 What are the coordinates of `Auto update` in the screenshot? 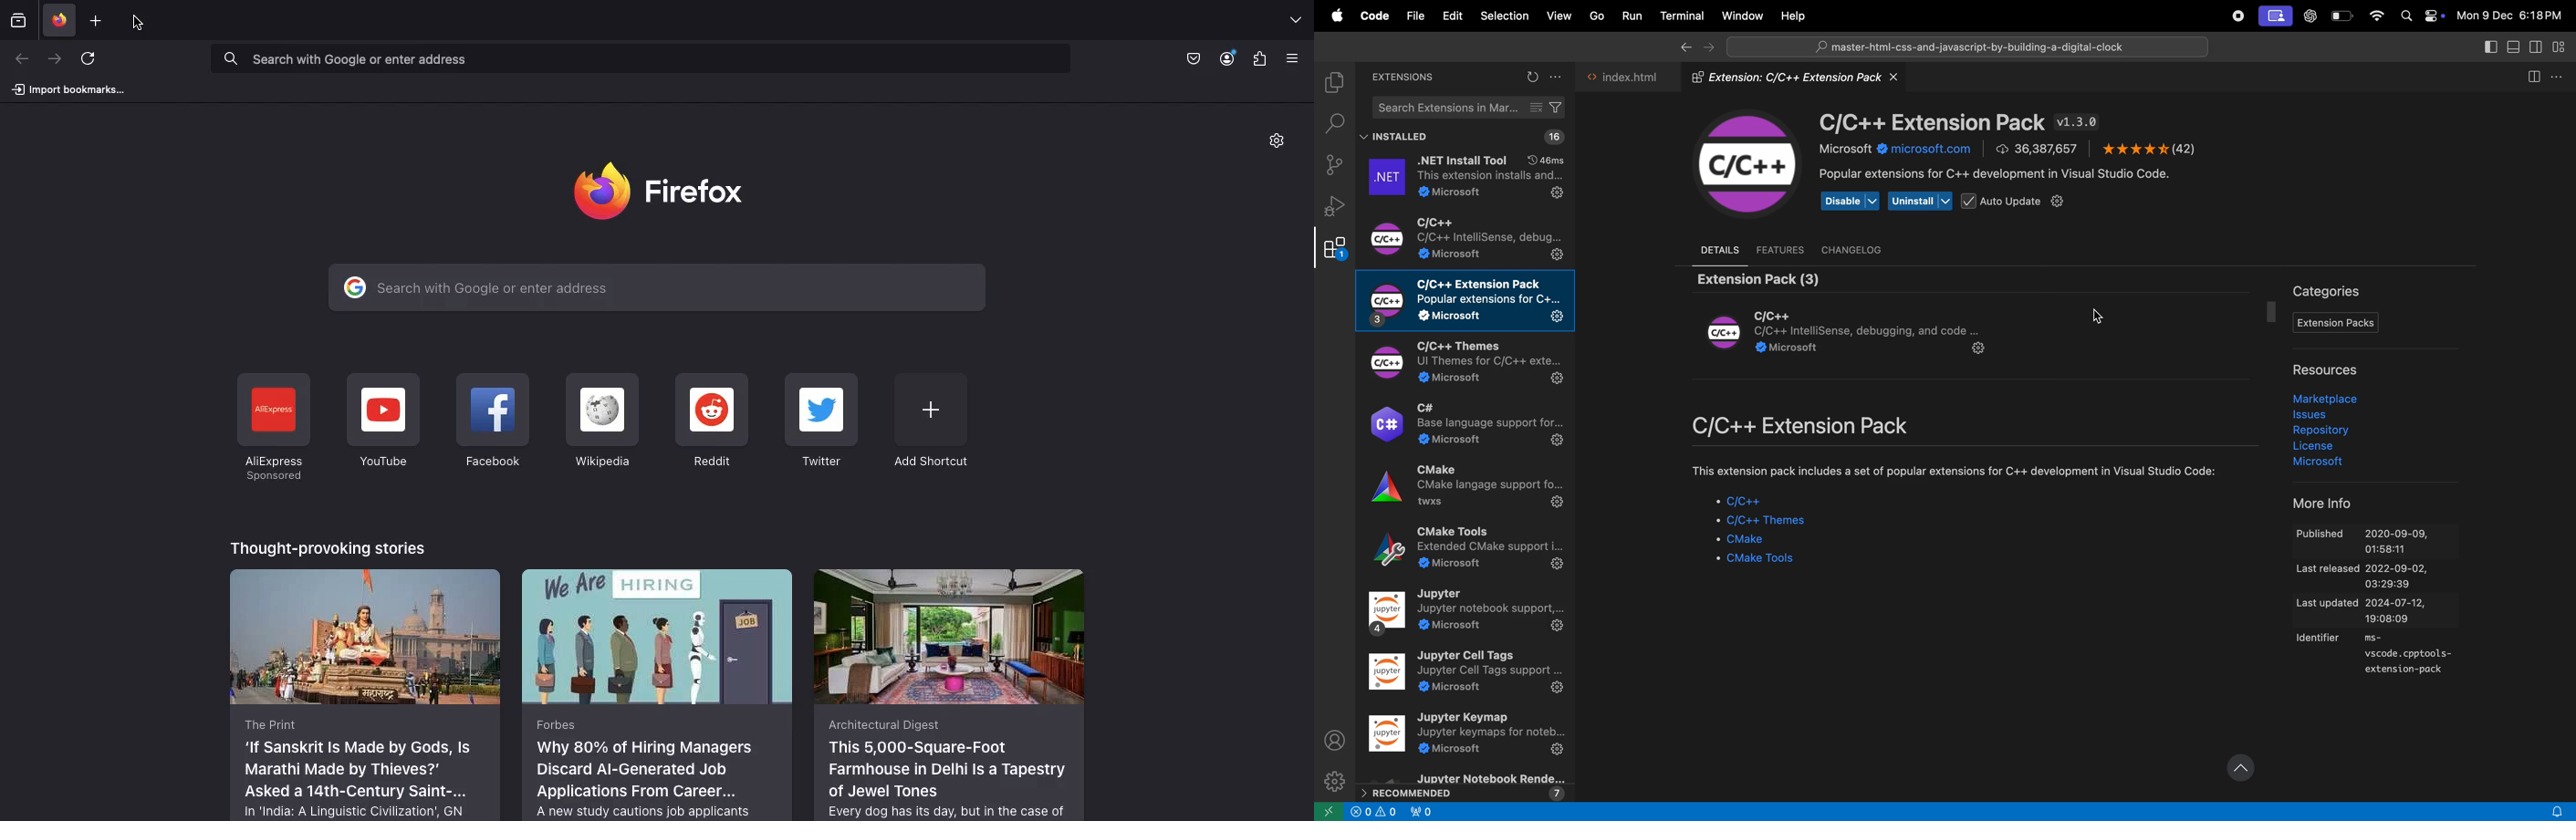 It's located at (2020, 202).